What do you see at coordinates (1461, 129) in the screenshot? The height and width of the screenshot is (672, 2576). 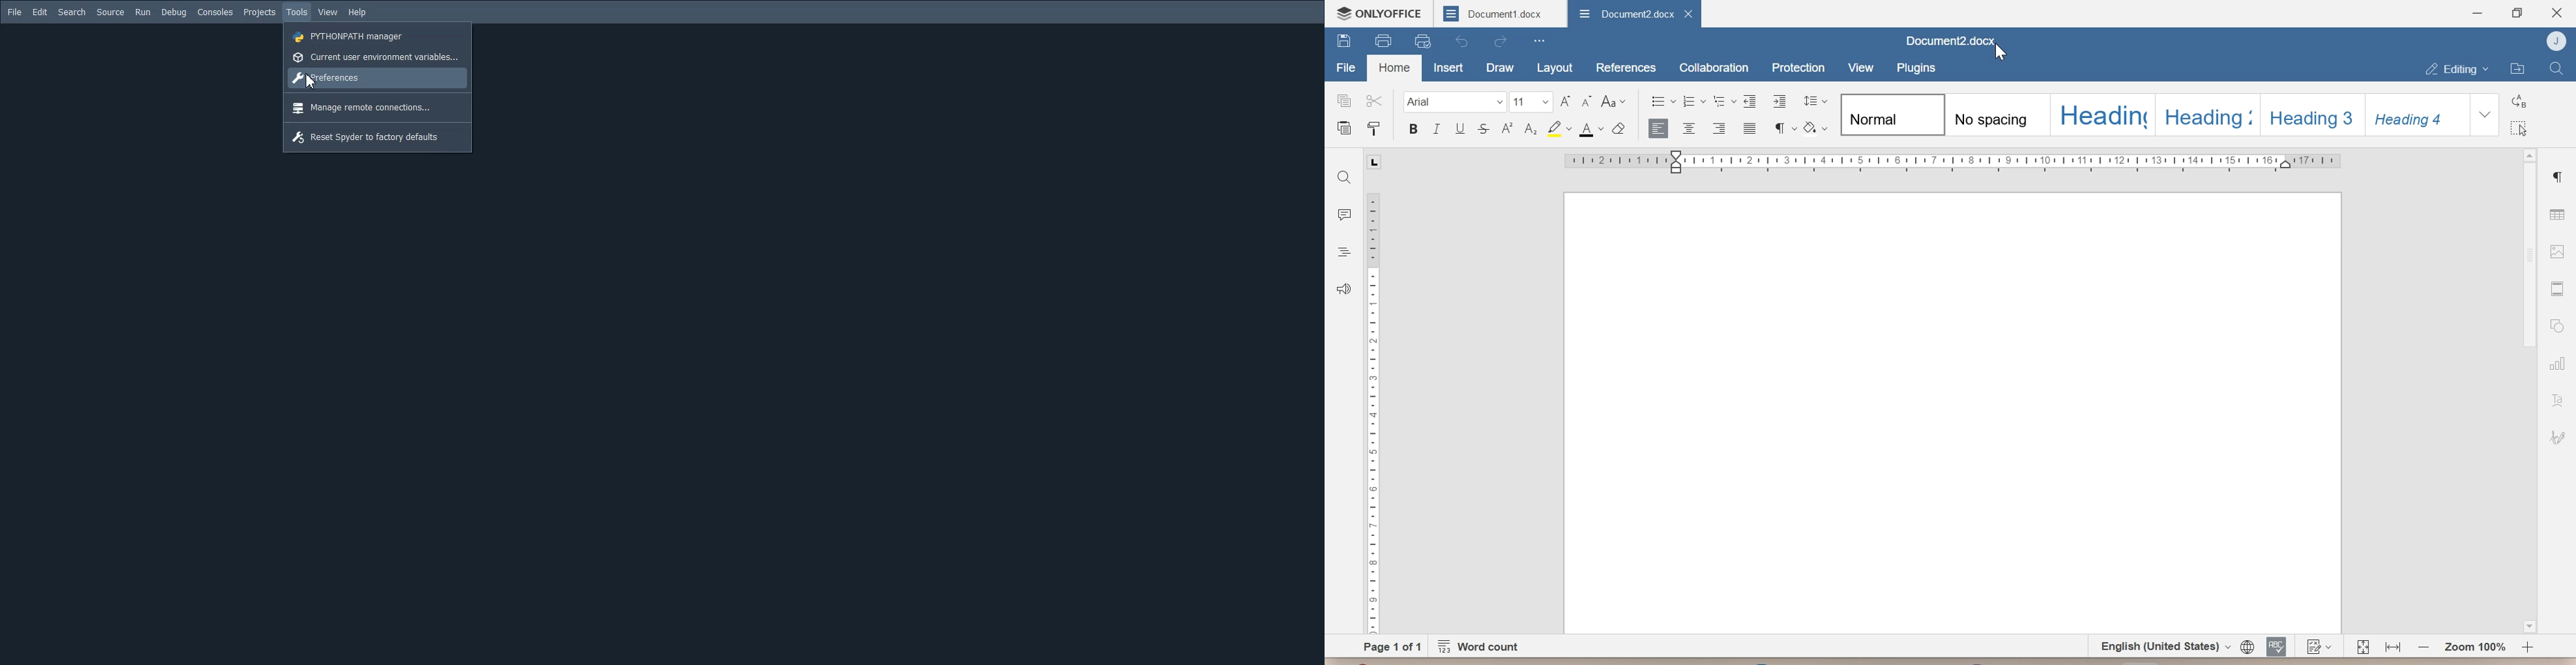 I see `Underline` at bounding box center [1461, 129].